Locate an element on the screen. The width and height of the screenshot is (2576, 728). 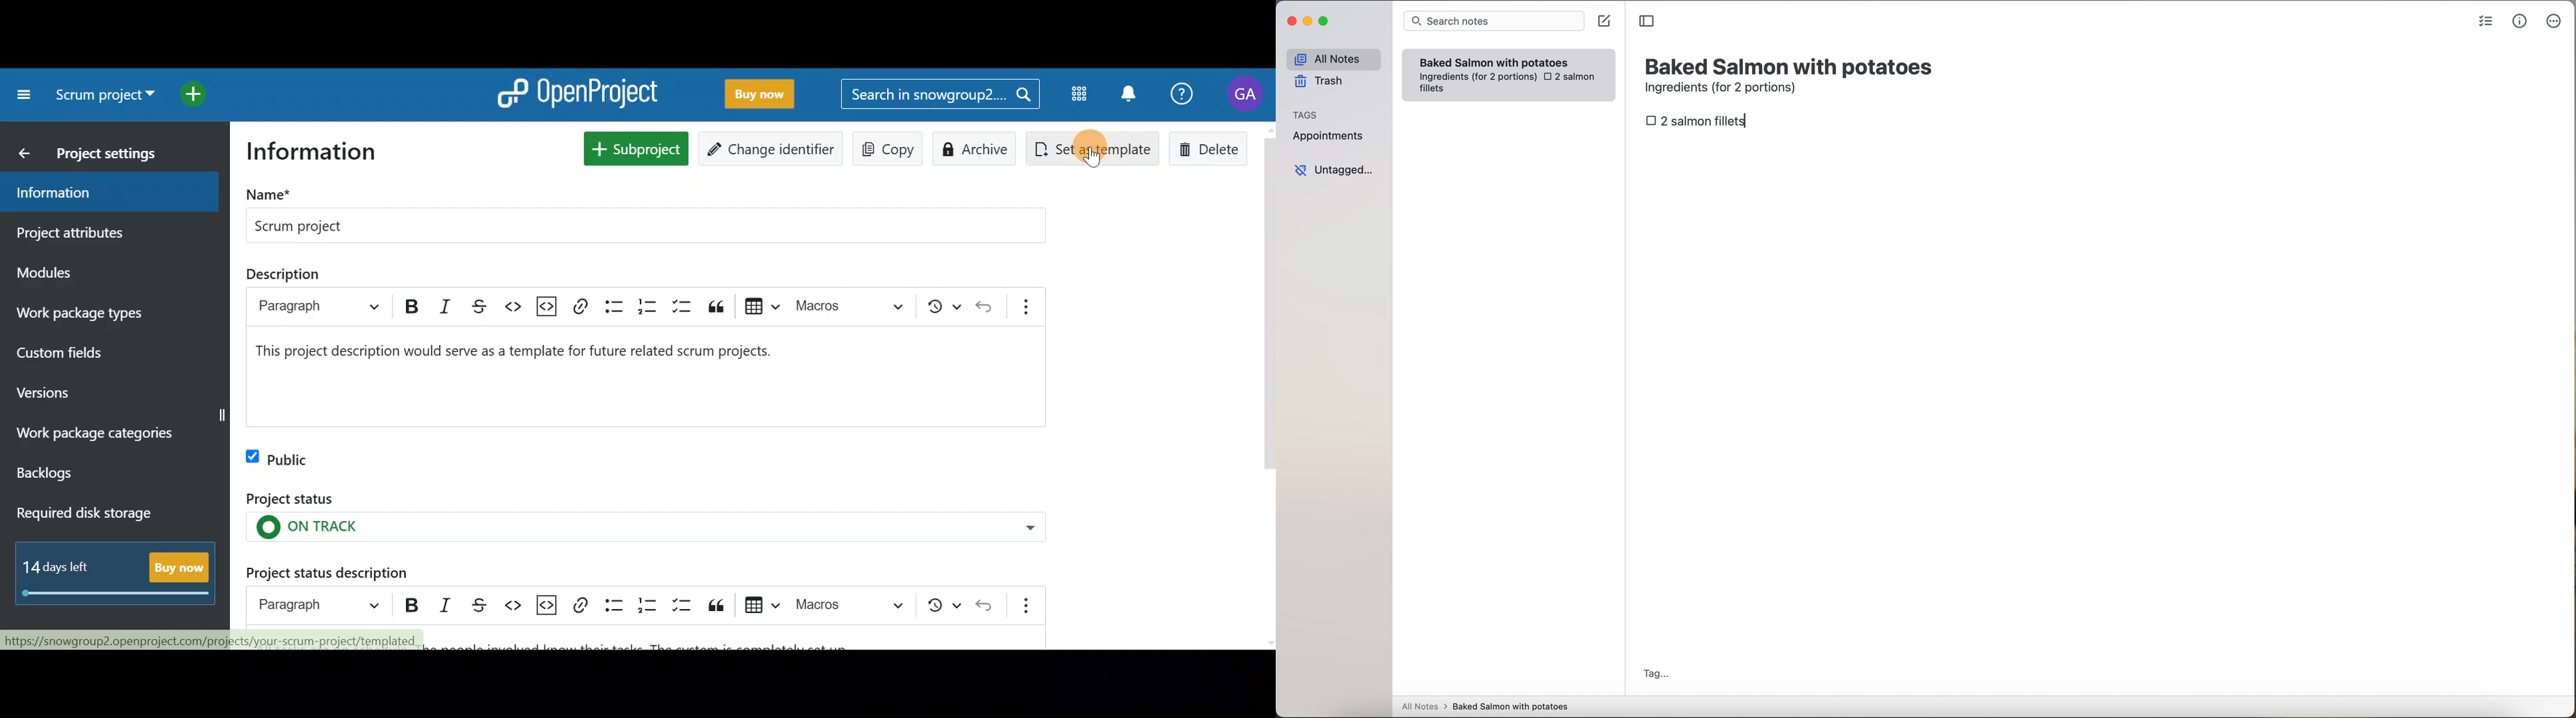
Block quote is located at coordinates (717, 606).